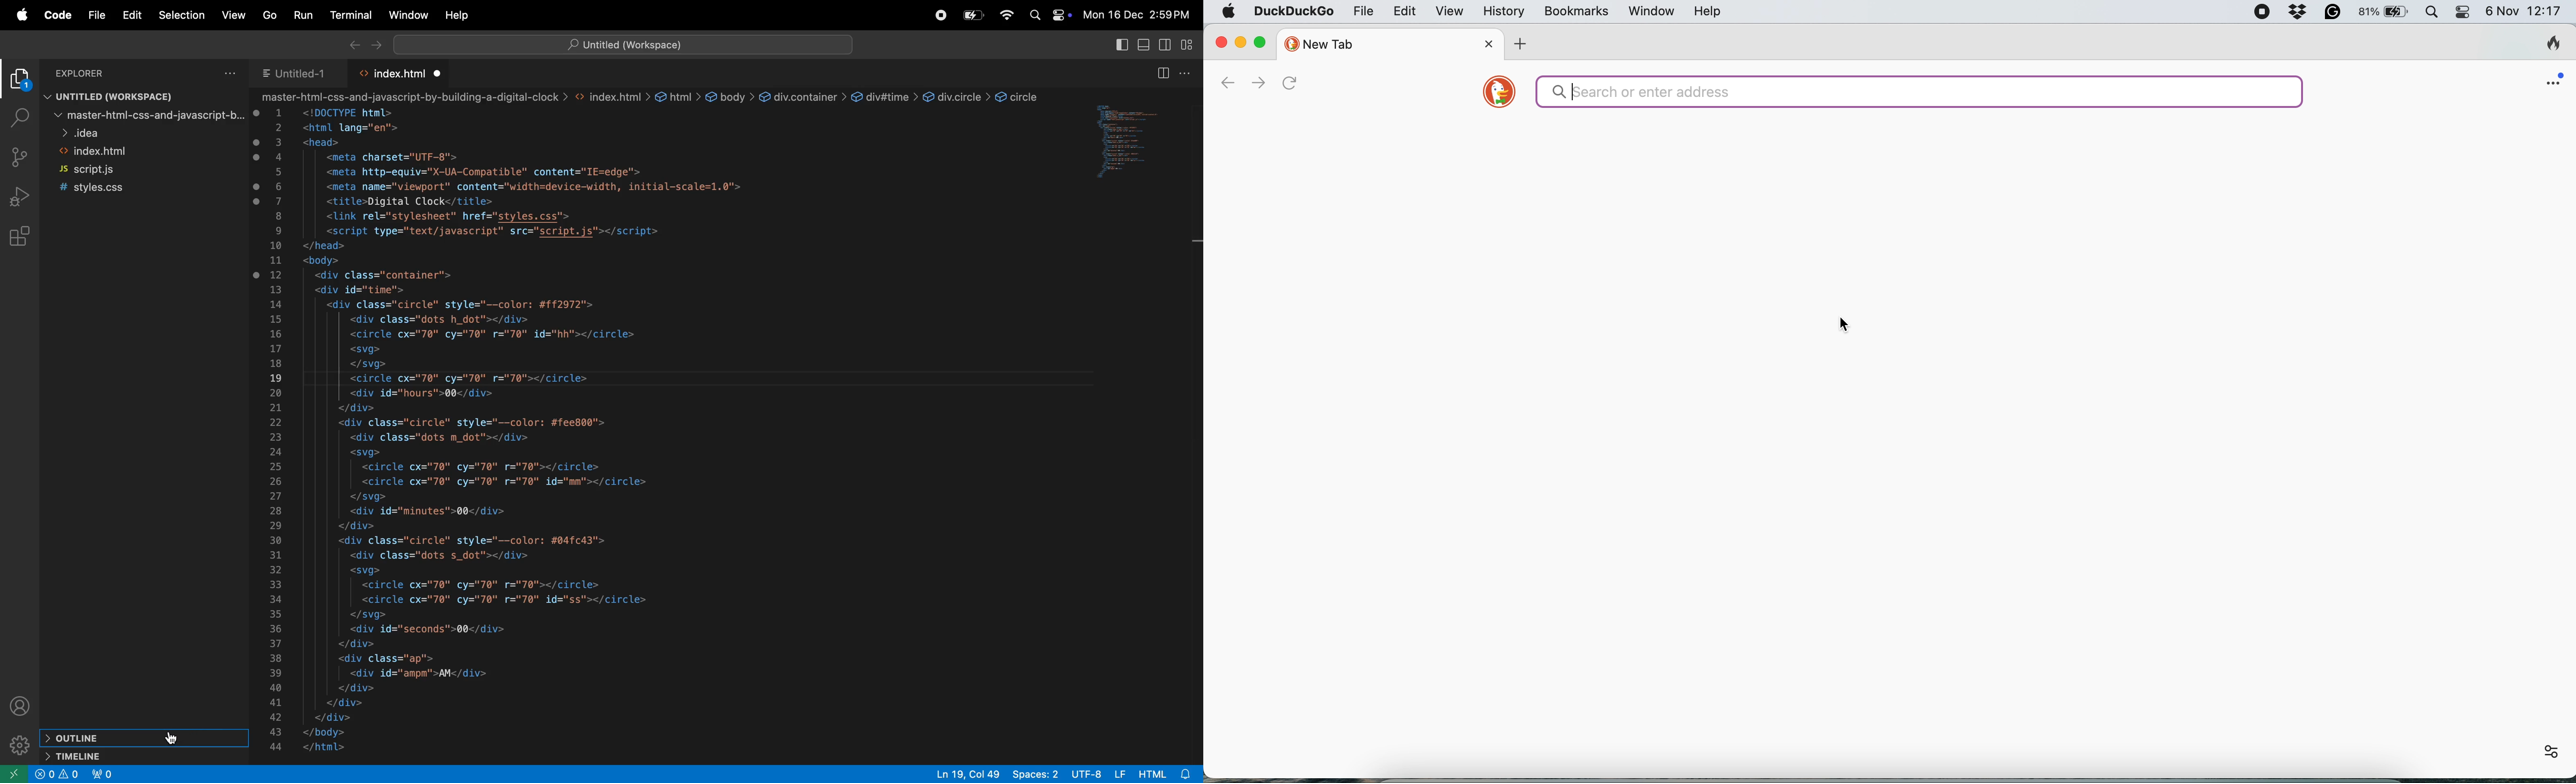  What do you see at coordinates (300, 14) in the screenshot?
I see `run` at bounding box center [300, 14].